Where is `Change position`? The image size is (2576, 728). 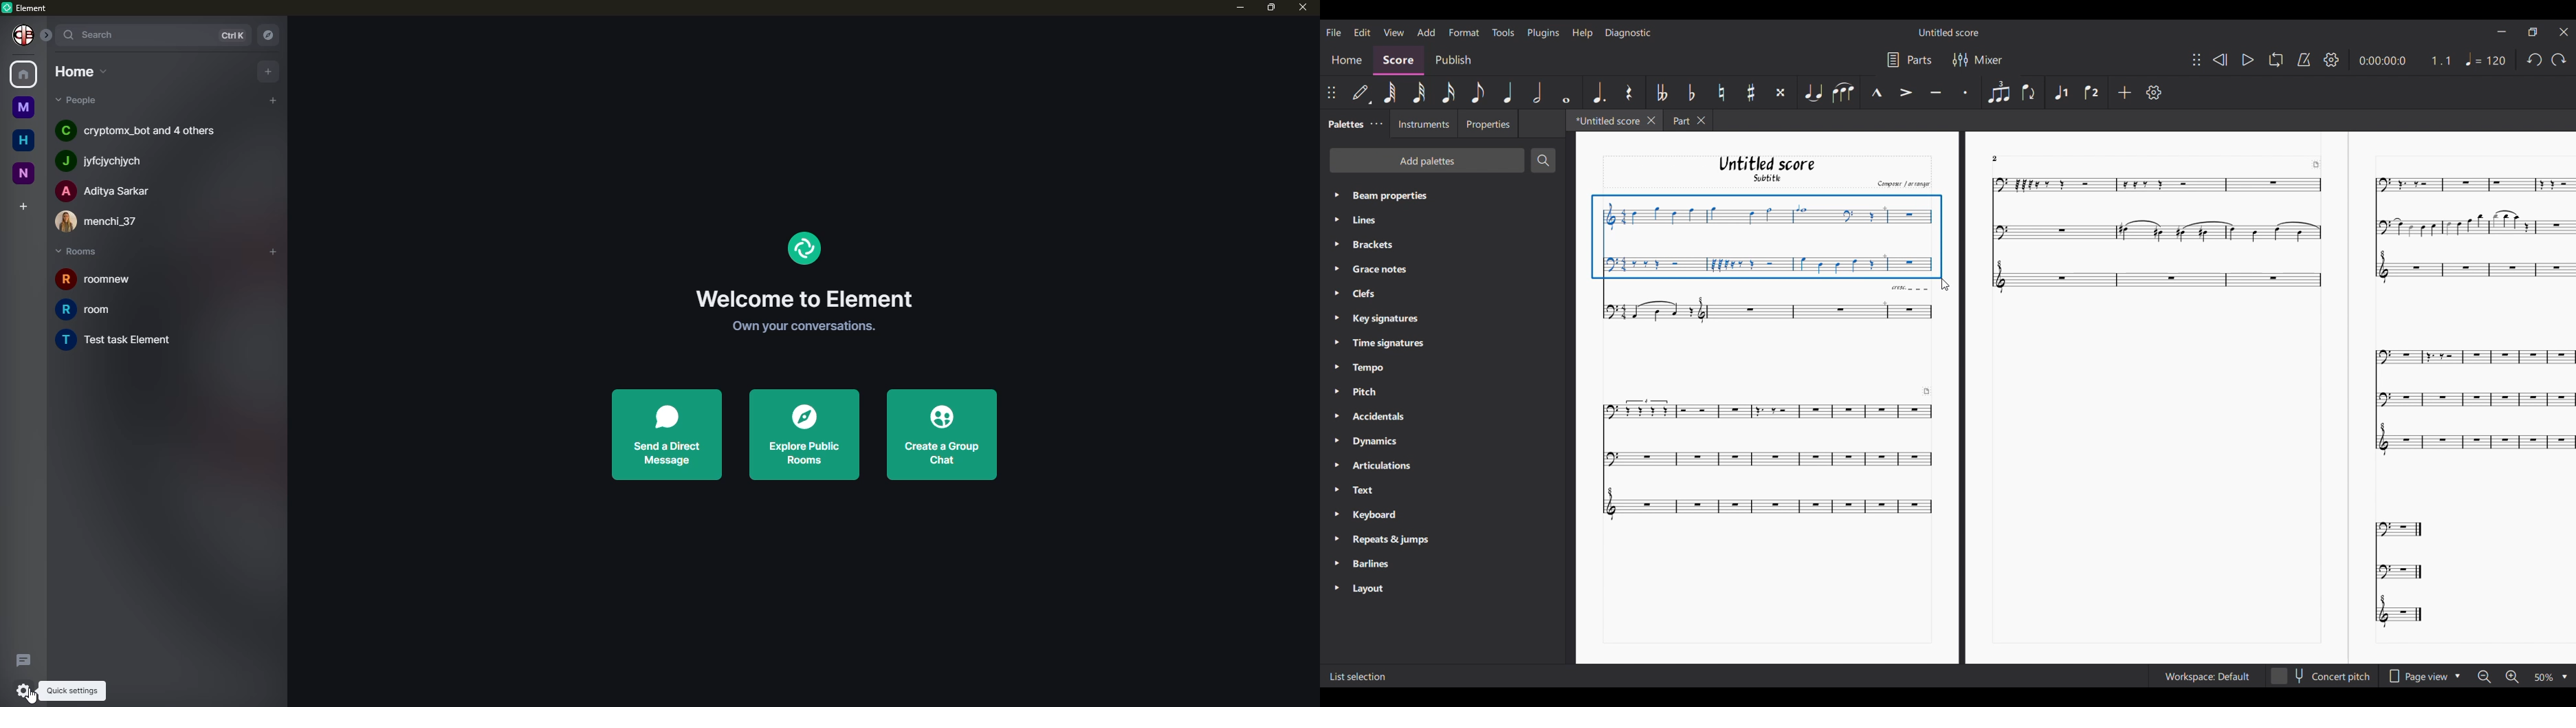 Change position is located at coordinates (1331, 93).